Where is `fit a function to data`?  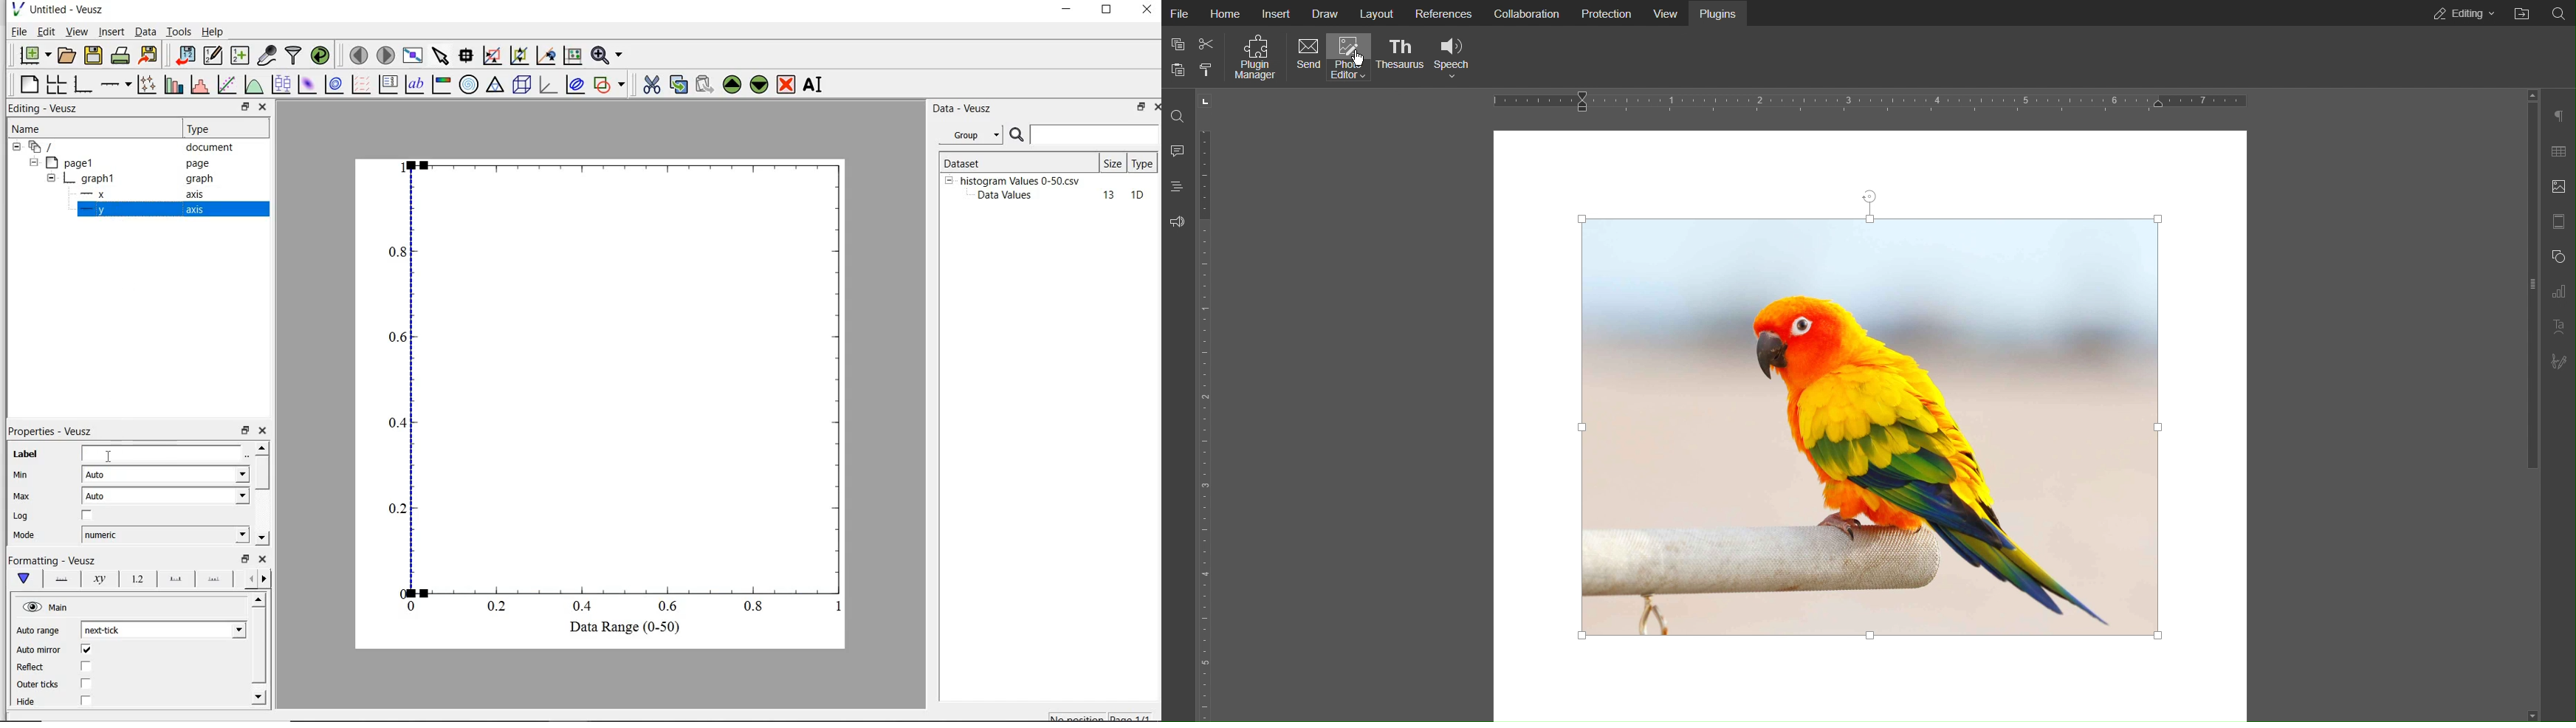
fit a function to data is located at coordinates (228, 84).